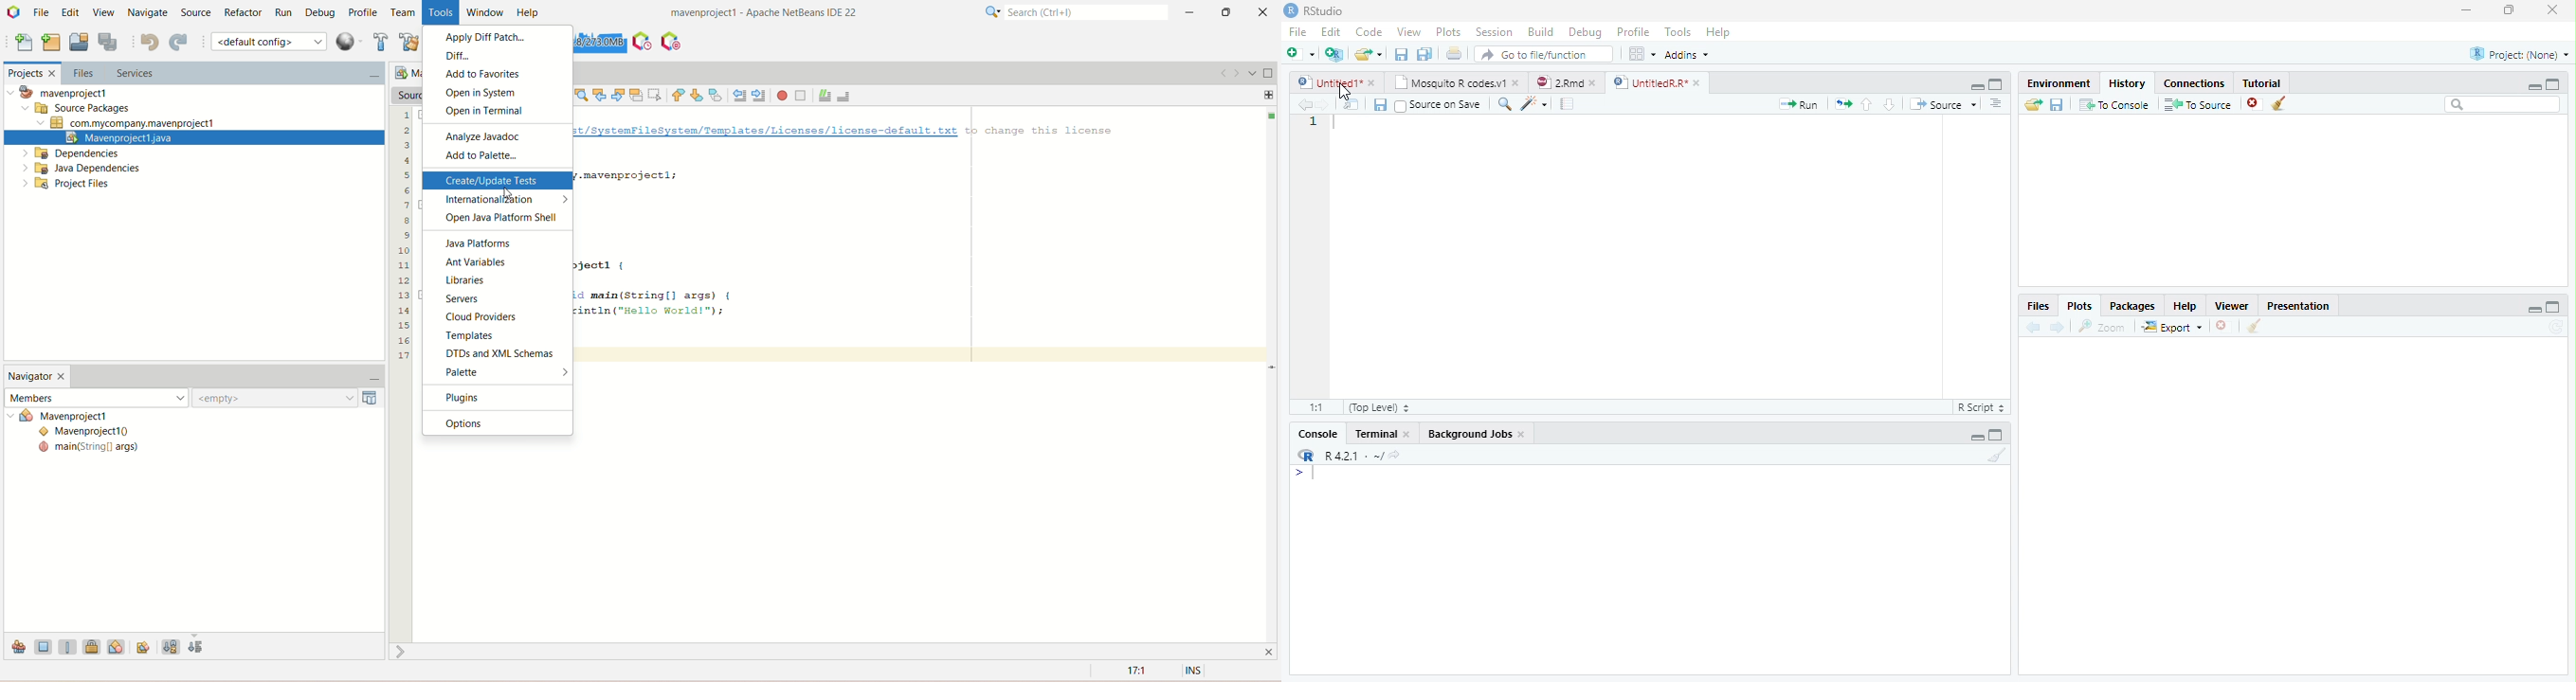  Describe the element at coordinates (2263, 81) in the screenshot. I see `Tutorial` at that location.